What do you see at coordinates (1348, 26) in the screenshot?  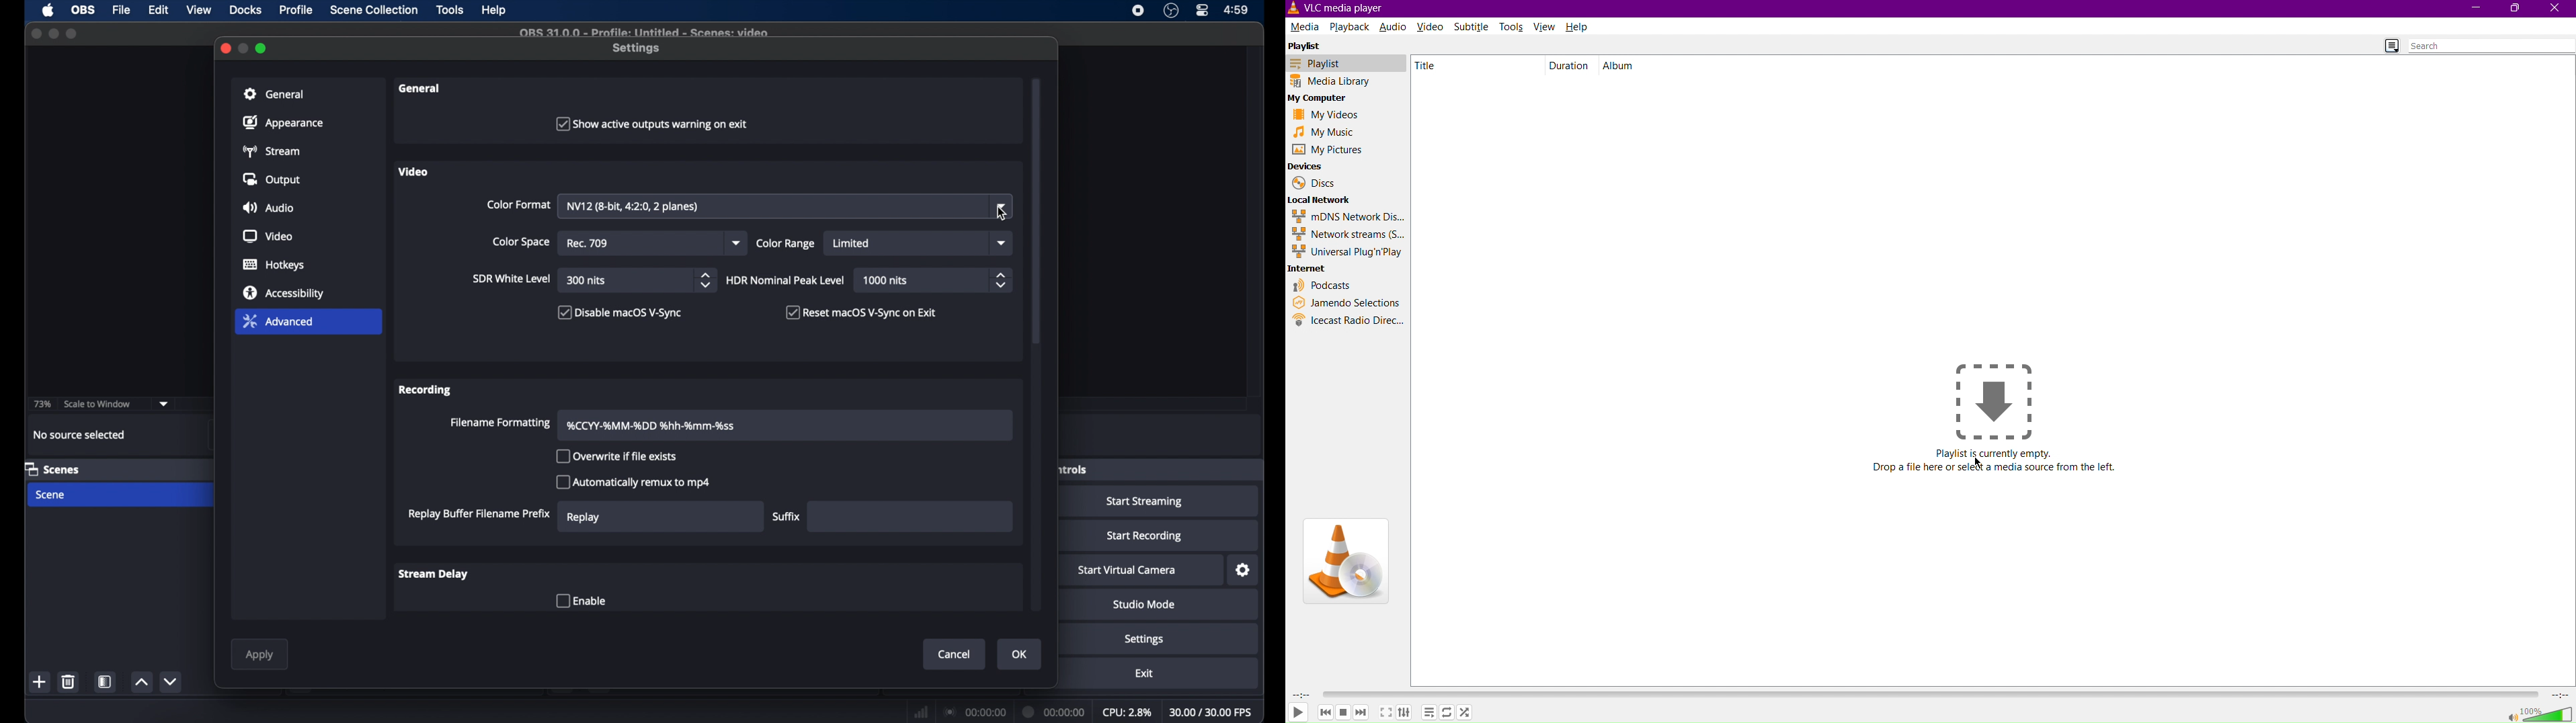 I see `Playback` at bounding box center [1348, 26].